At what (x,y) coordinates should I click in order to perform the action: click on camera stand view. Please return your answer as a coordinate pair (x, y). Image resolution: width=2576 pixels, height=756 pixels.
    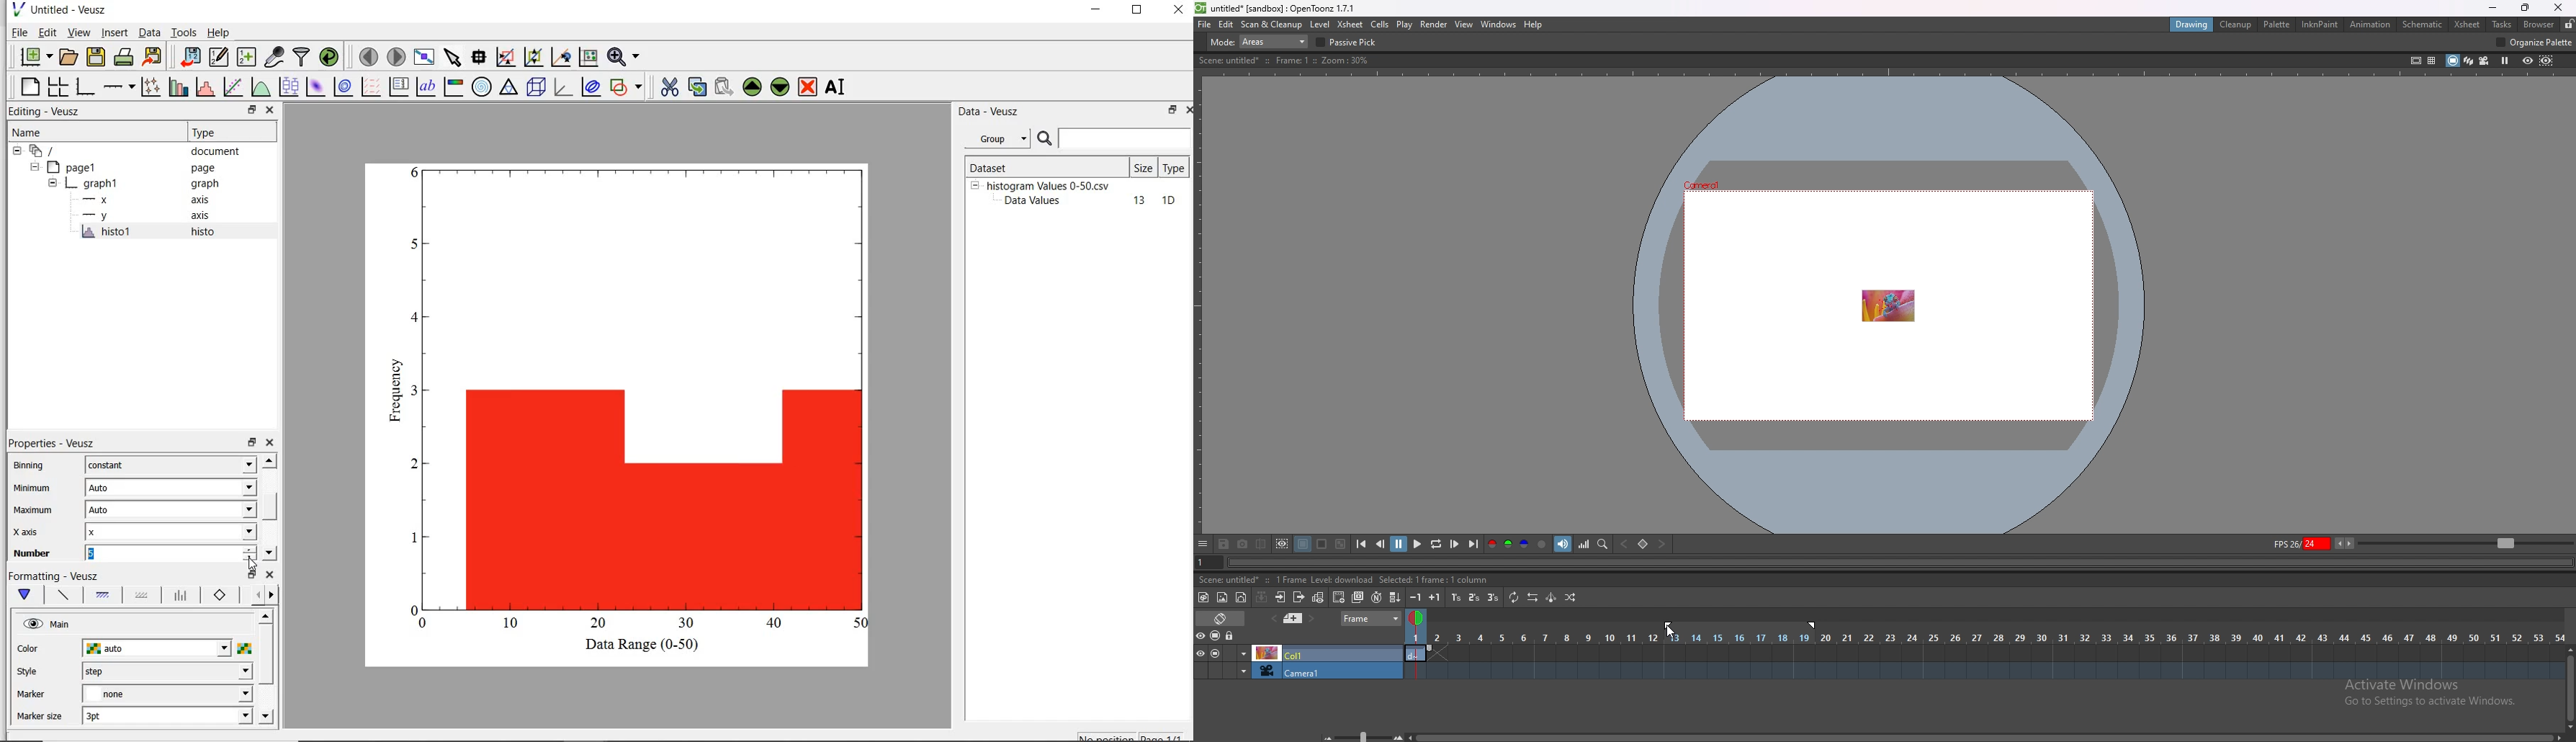
    Looking at the image, I should click on (2451, 61).